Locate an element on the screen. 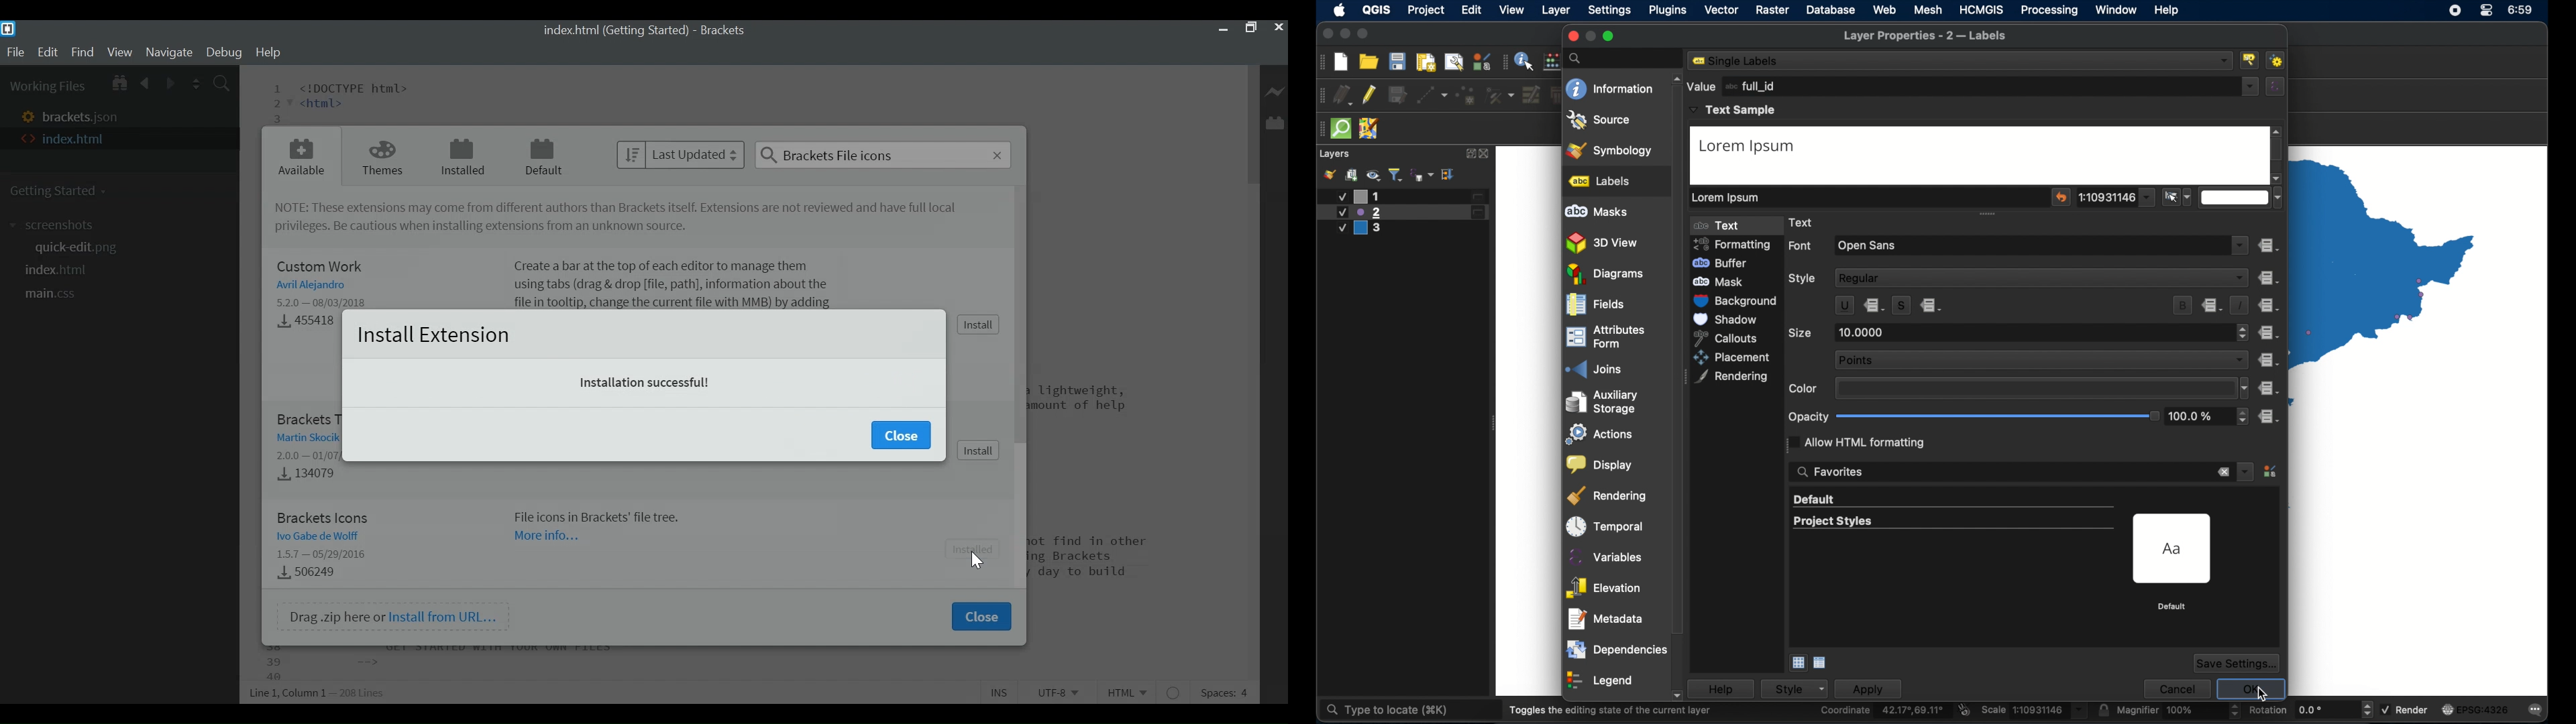 The width and height of the screenshot is (2576, 728). value is located at coordinates (1701, 86).